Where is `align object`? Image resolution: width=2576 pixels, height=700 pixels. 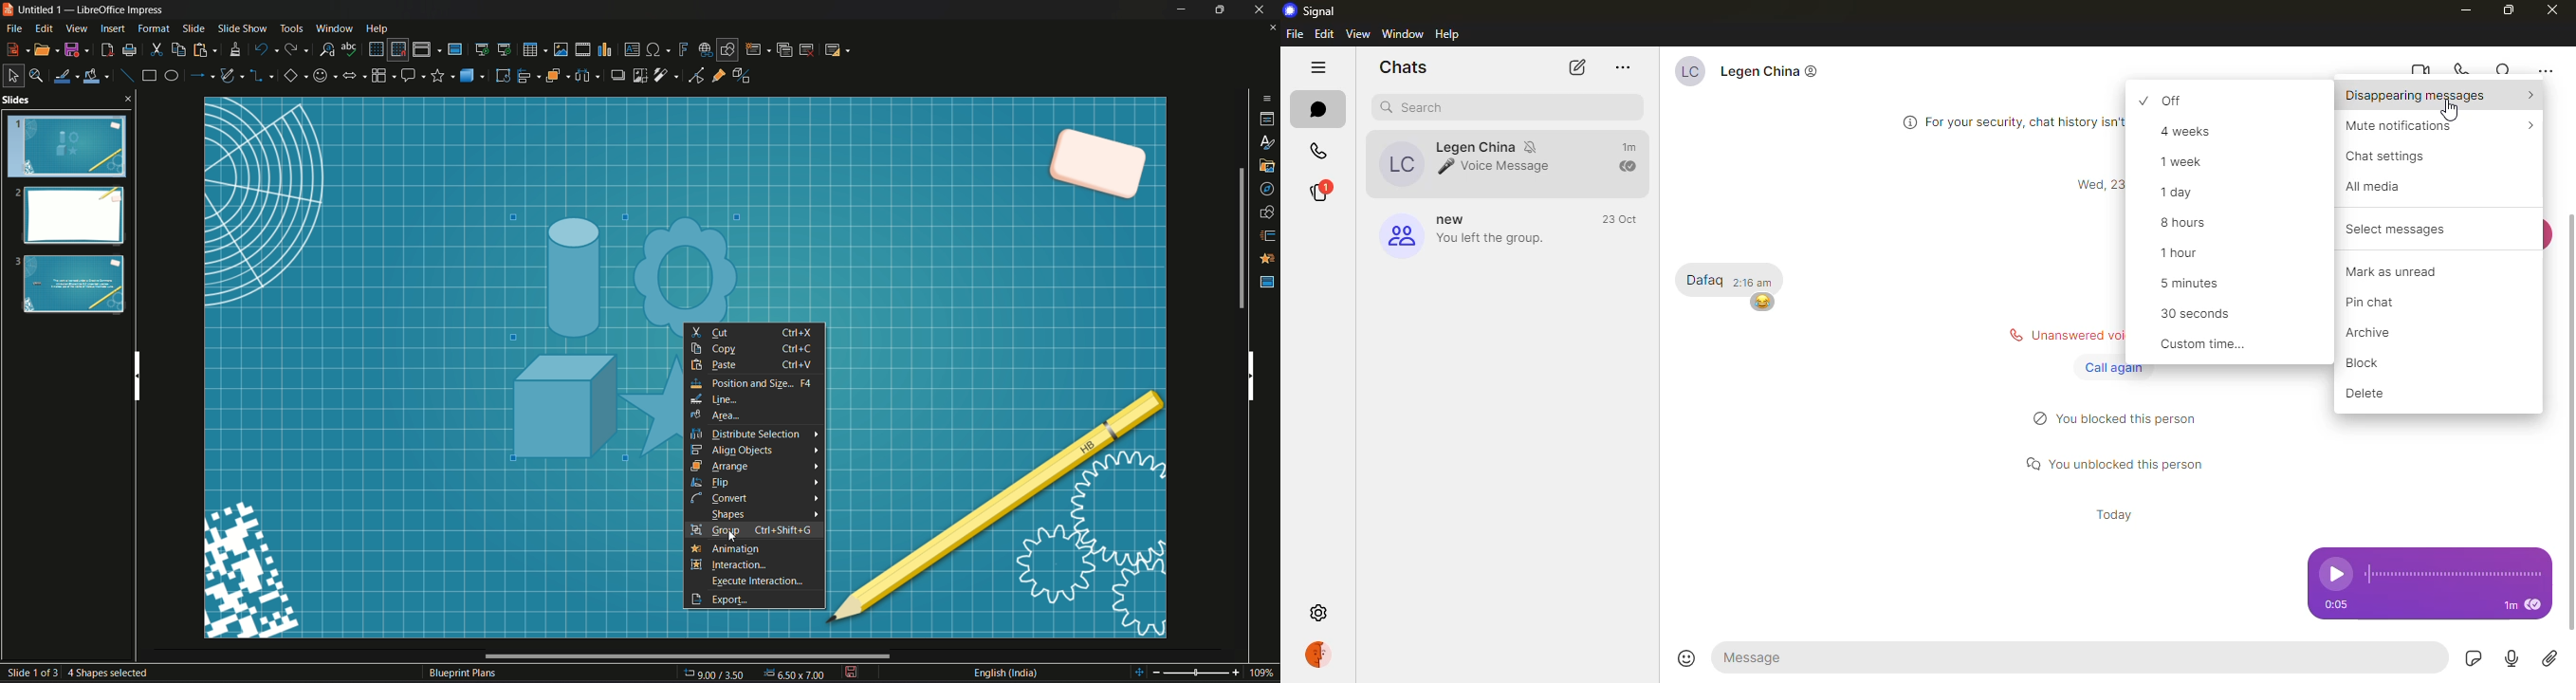 align object is located at coordinates (529, 75).